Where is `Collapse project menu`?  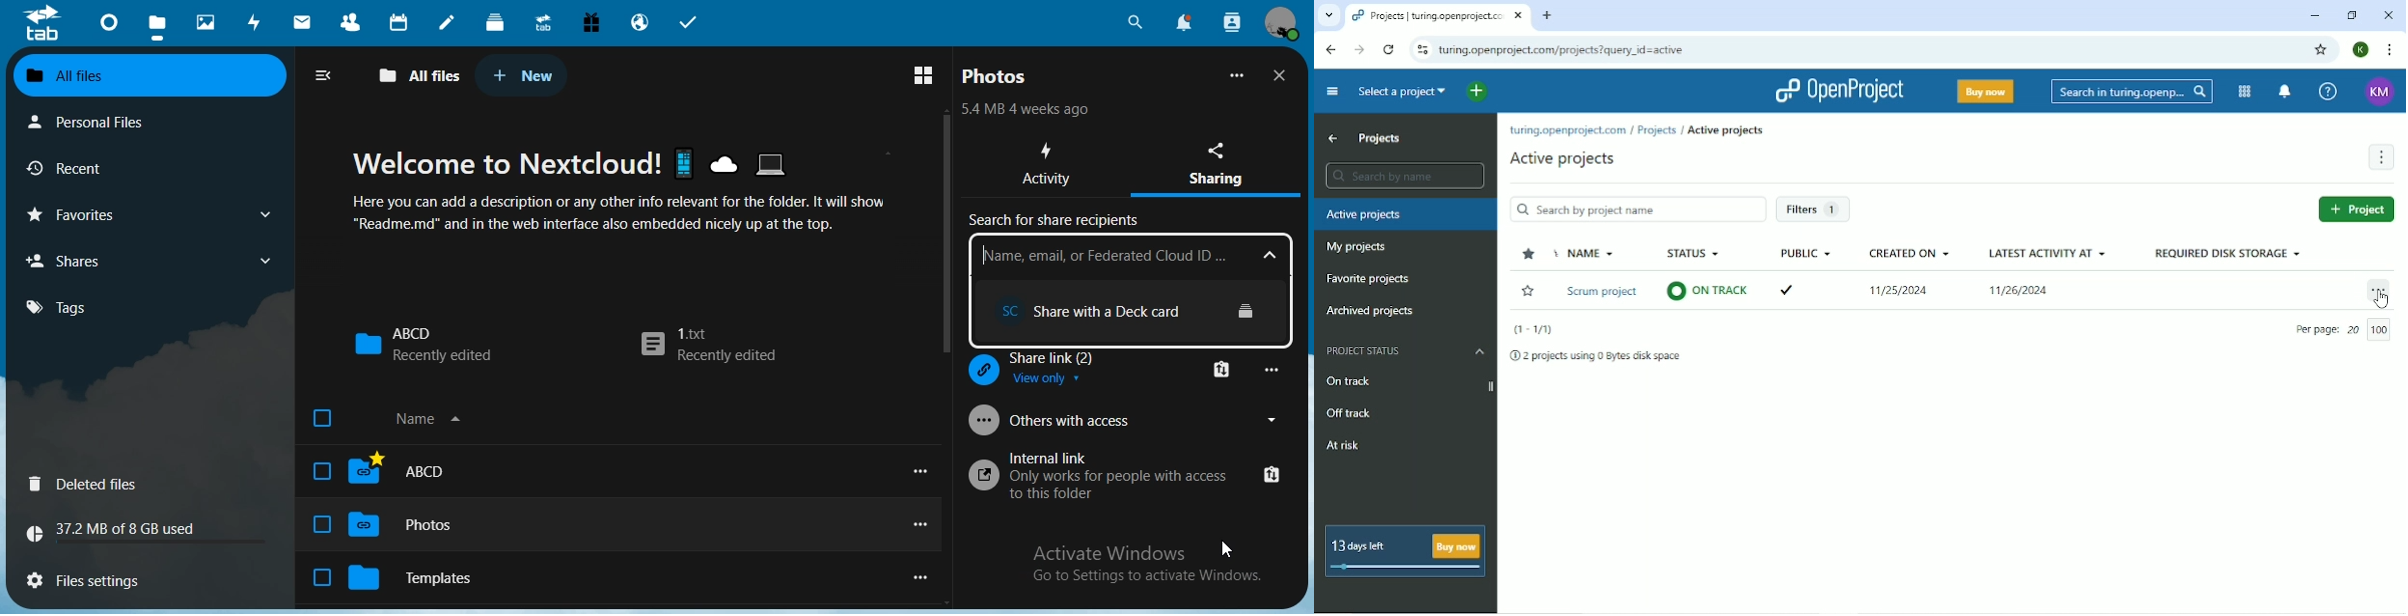 Collapse project menu is located at coordinates (1333, 92).